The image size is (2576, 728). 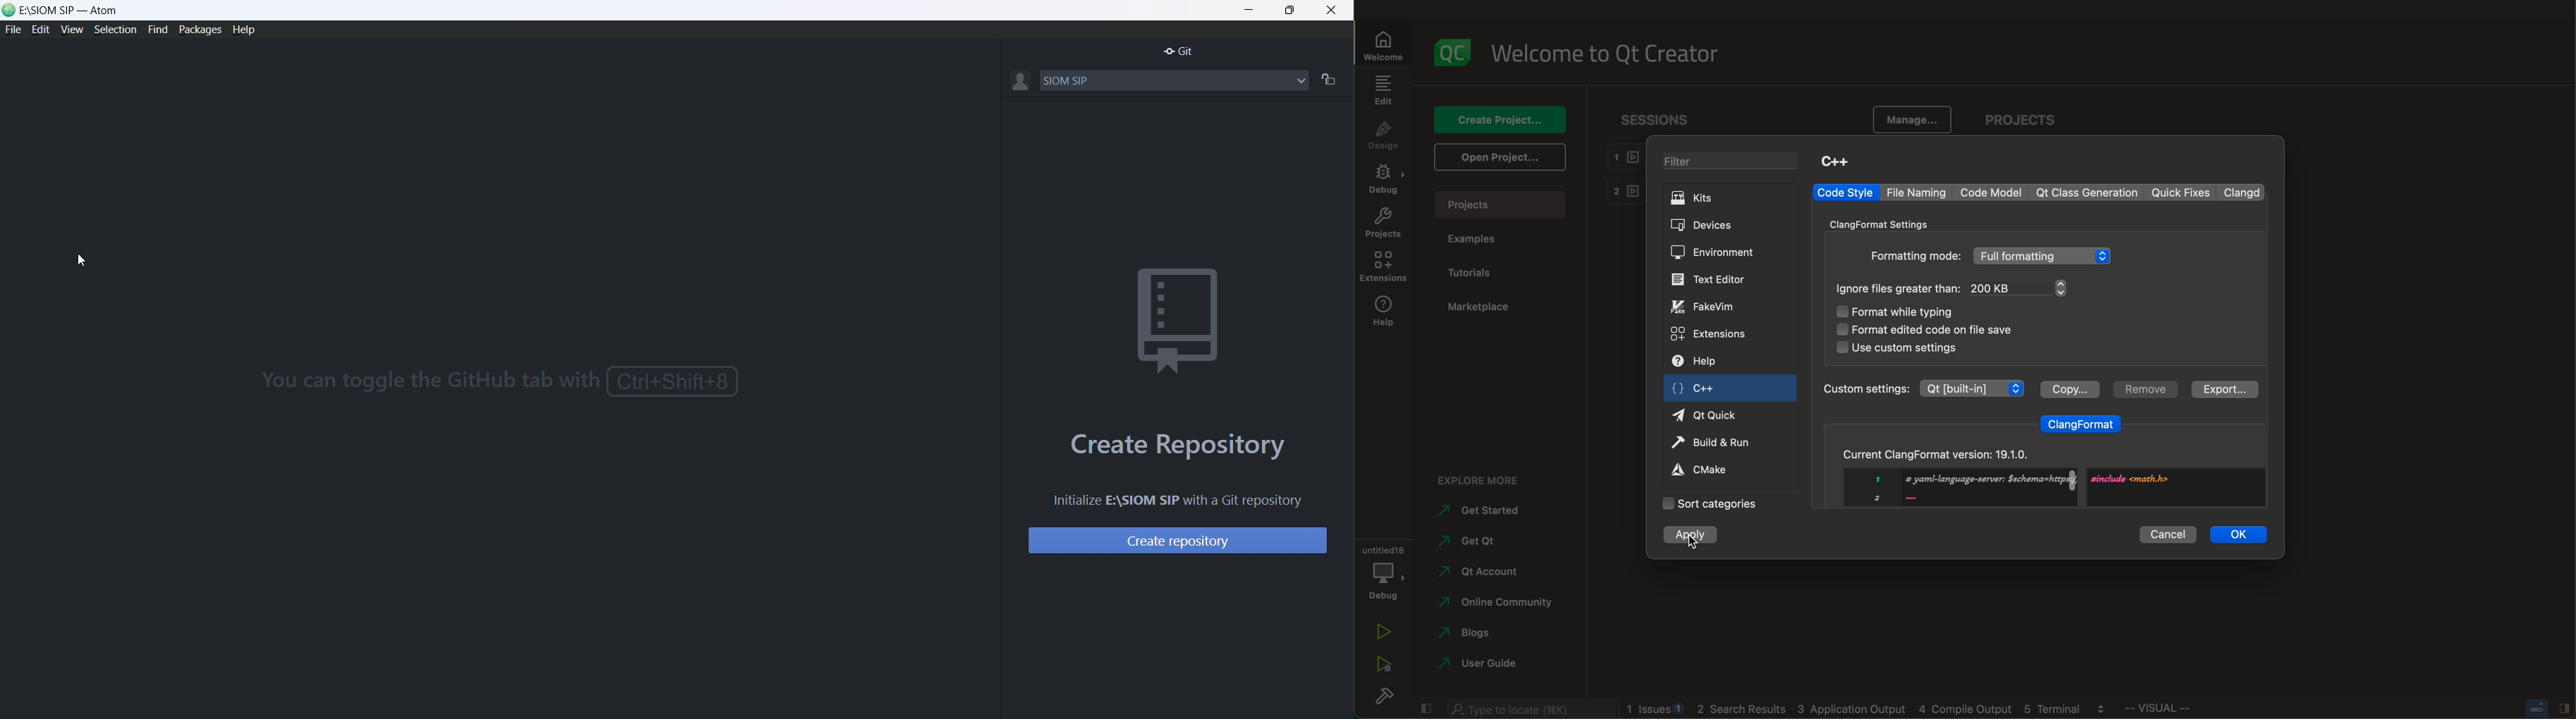 What do you see at coordinates (1899, 288) in the screenshot?
I see `ignore files` at bounding box center [1899, 288].